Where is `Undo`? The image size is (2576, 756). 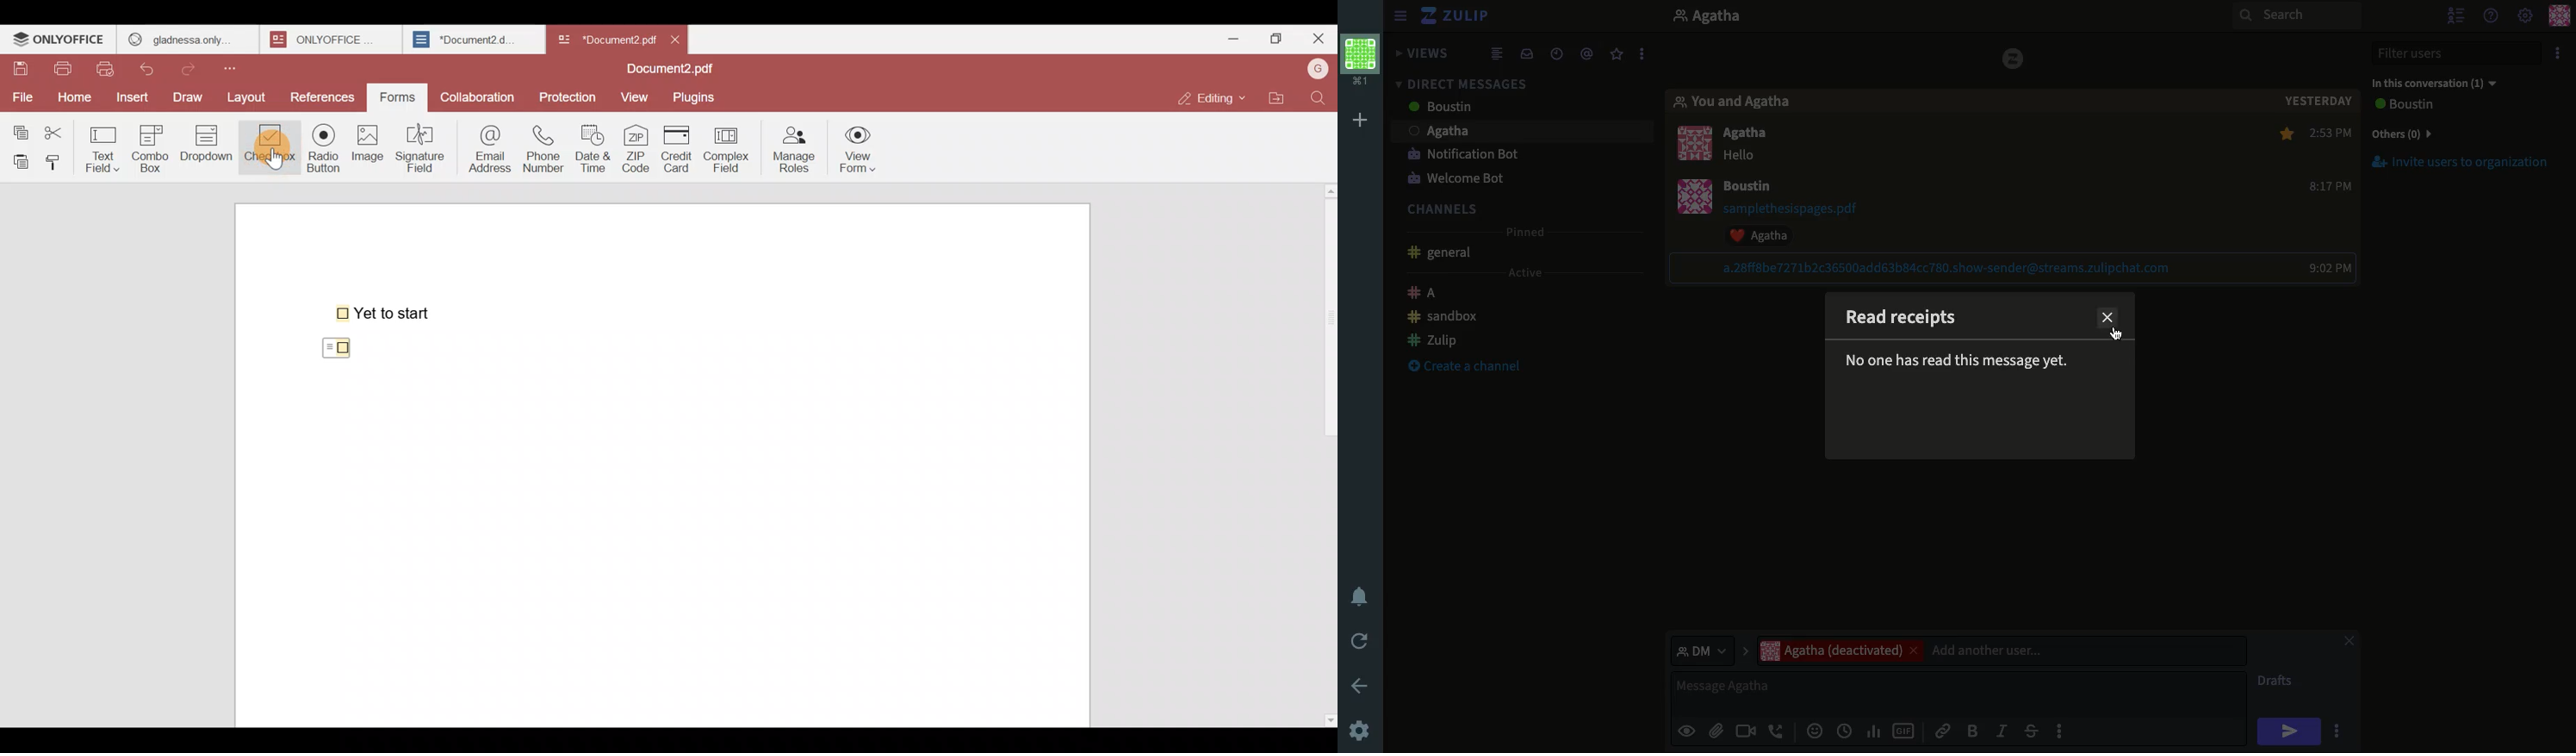
Undo is located at coordinates (153, 66).